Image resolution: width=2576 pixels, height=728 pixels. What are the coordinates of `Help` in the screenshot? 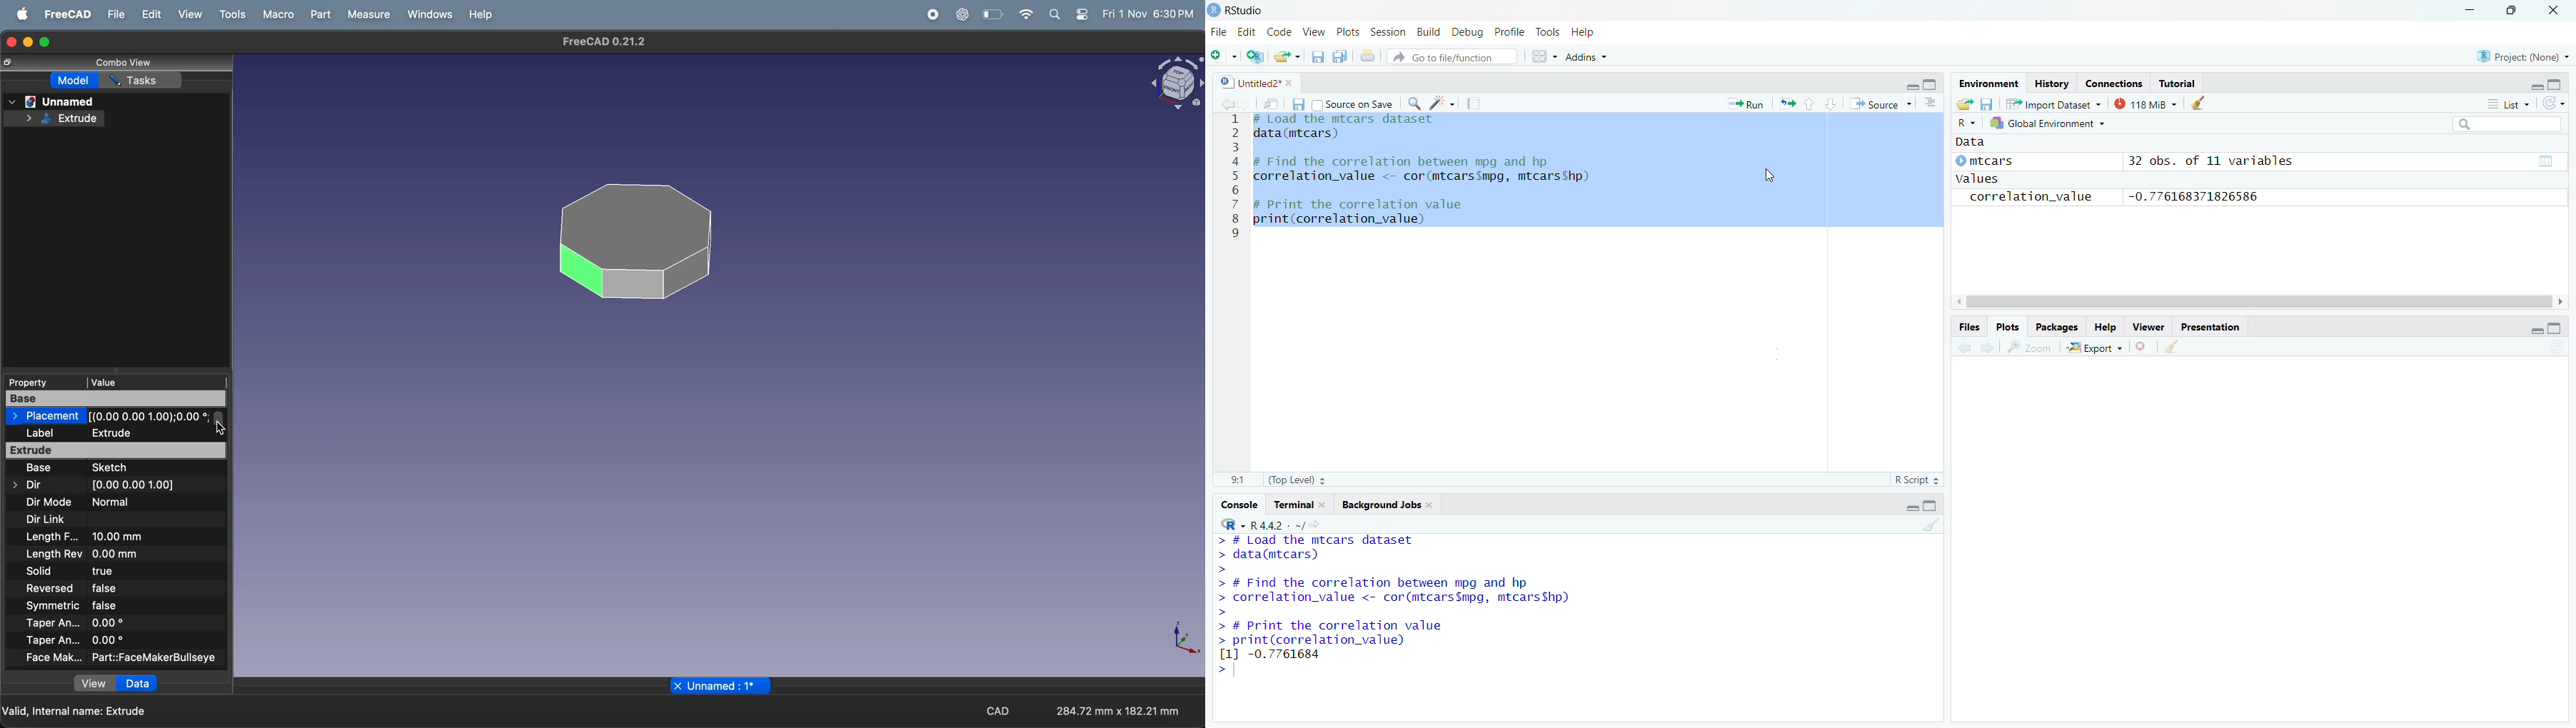 It's located at (1583, 34).